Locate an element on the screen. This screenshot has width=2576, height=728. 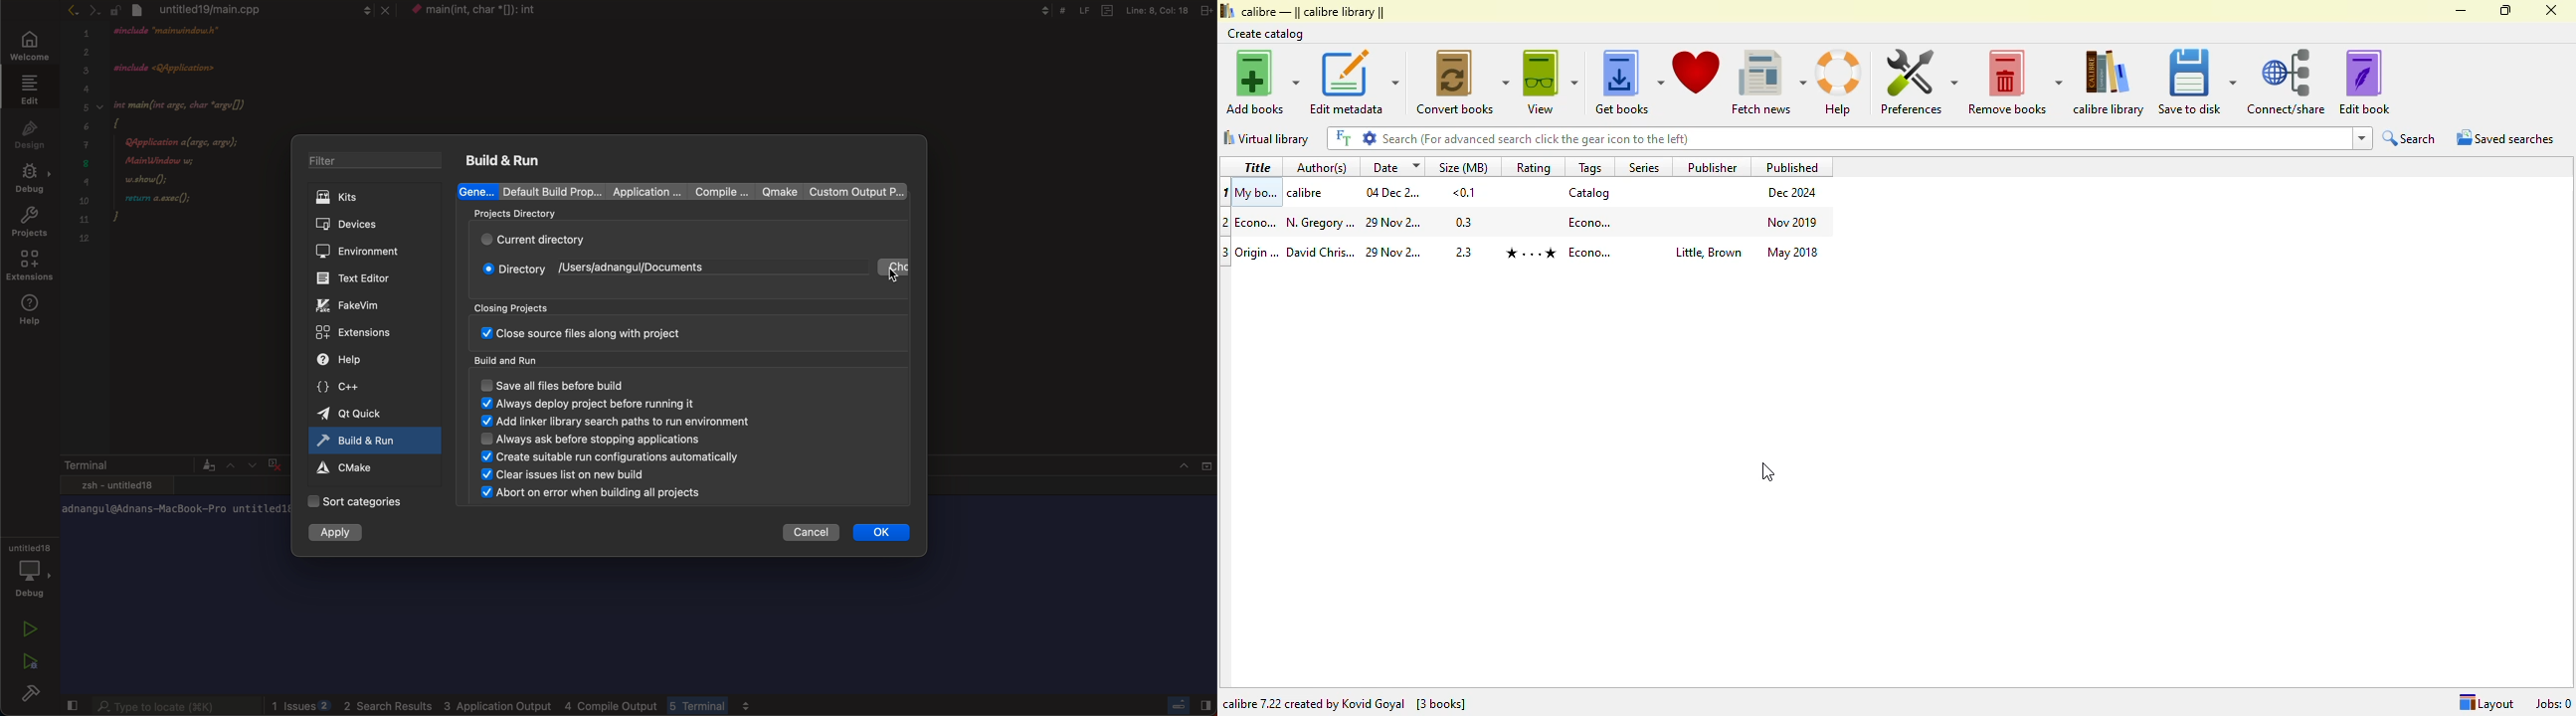
code is located at coordinates (176, 134).